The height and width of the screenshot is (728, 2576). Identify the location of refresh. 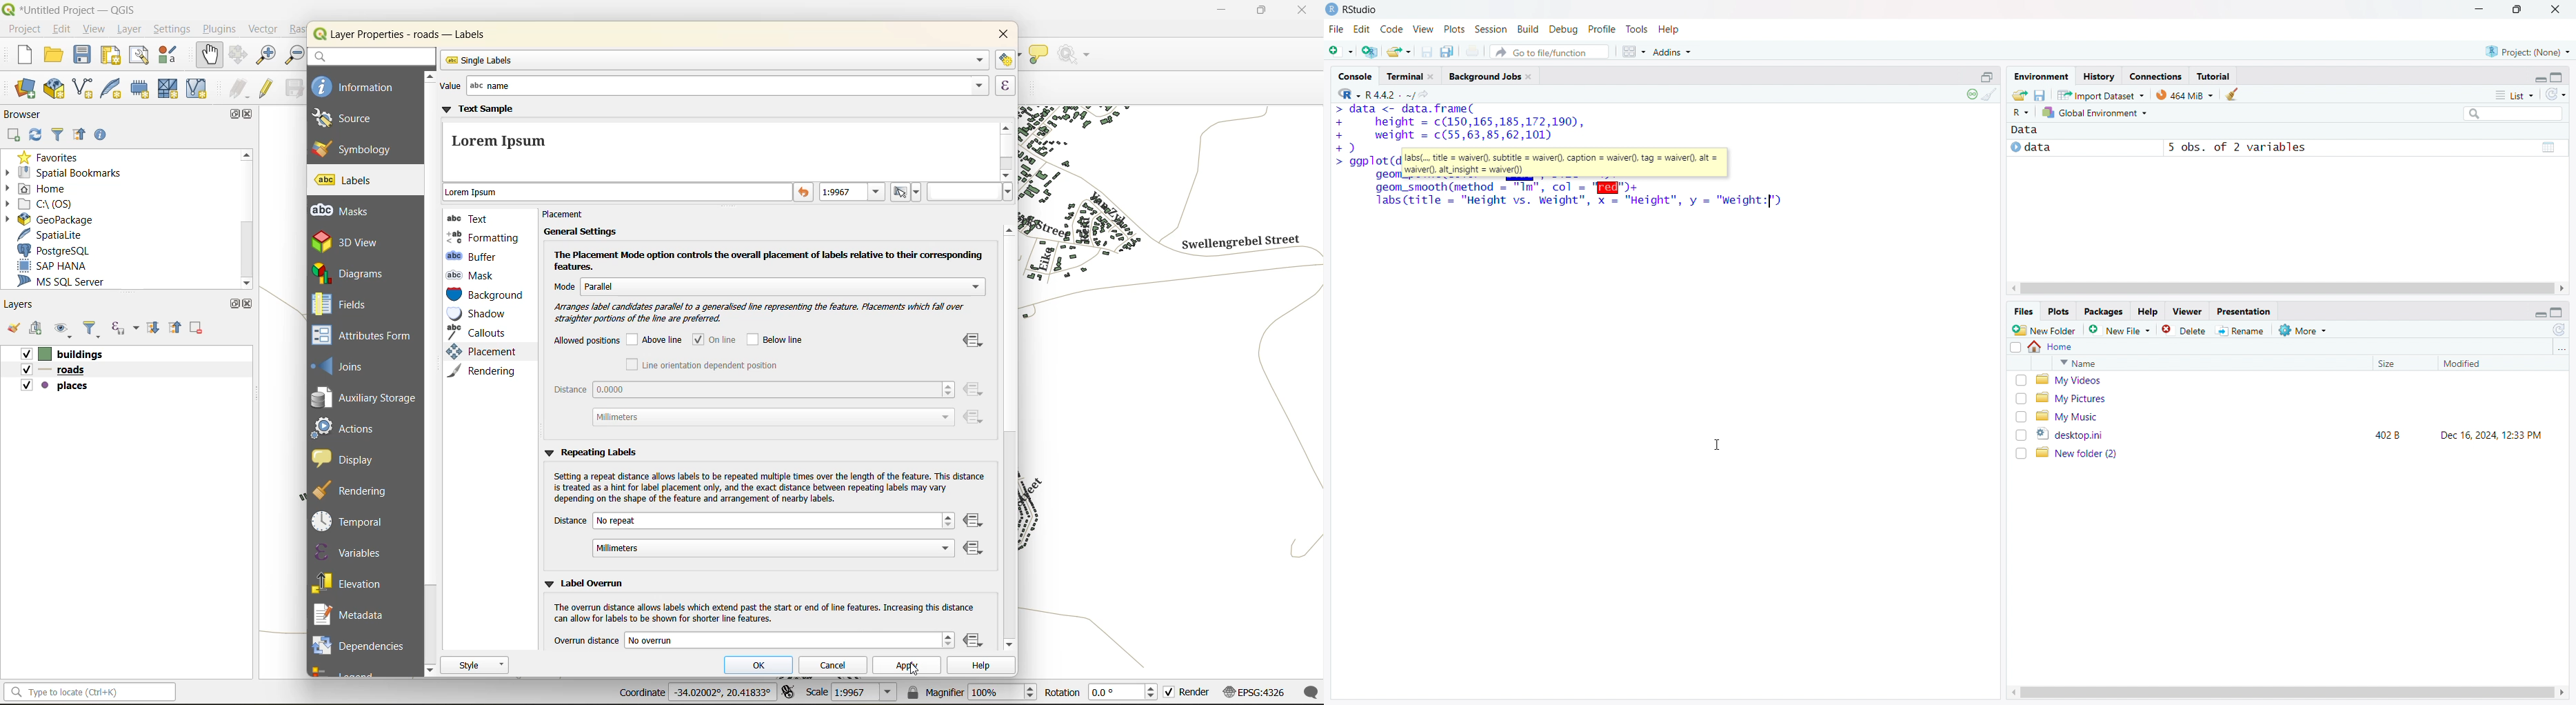
(2560, 330).